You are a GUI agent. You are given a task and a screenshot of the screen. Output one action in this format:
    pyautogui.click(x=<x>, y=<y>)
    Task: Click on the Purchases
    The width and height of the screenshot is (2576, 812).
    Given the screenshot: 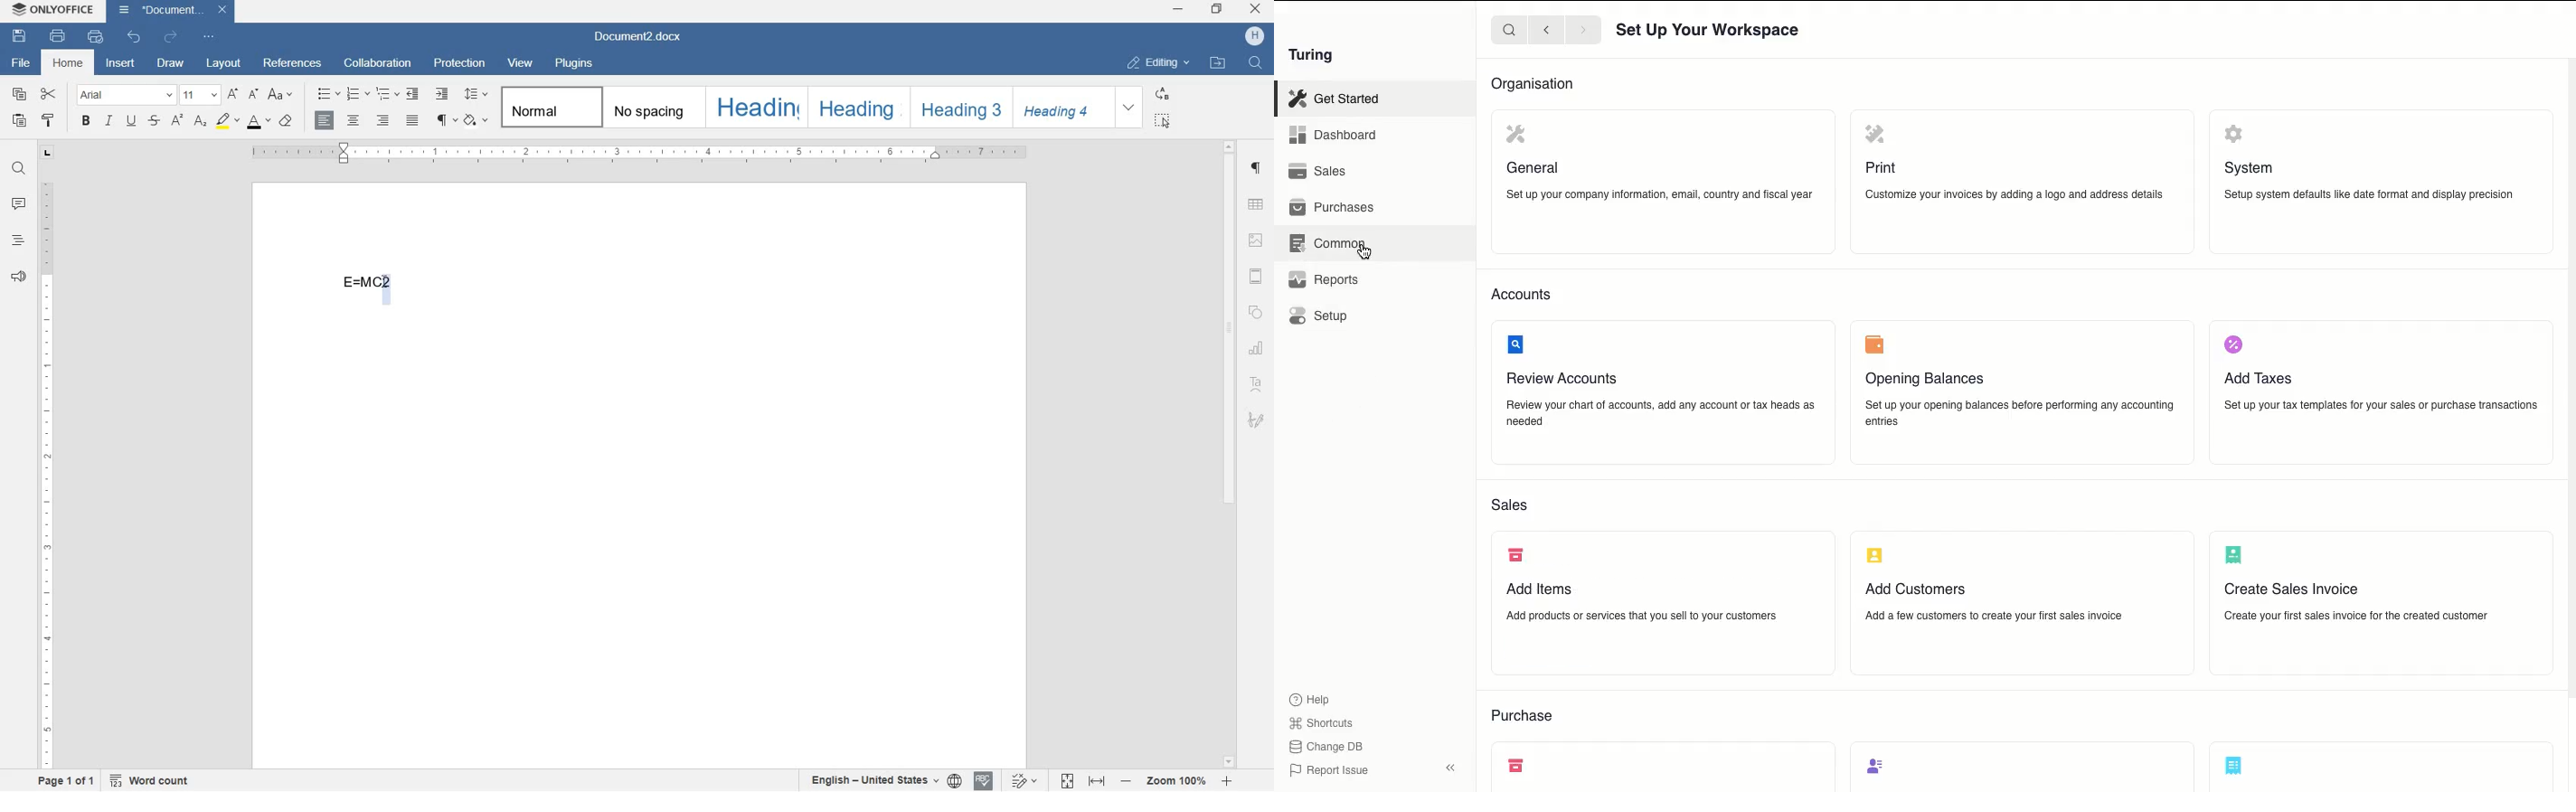 What is the action you would take?
    pyautogui.click(x=1333, y=209)
    